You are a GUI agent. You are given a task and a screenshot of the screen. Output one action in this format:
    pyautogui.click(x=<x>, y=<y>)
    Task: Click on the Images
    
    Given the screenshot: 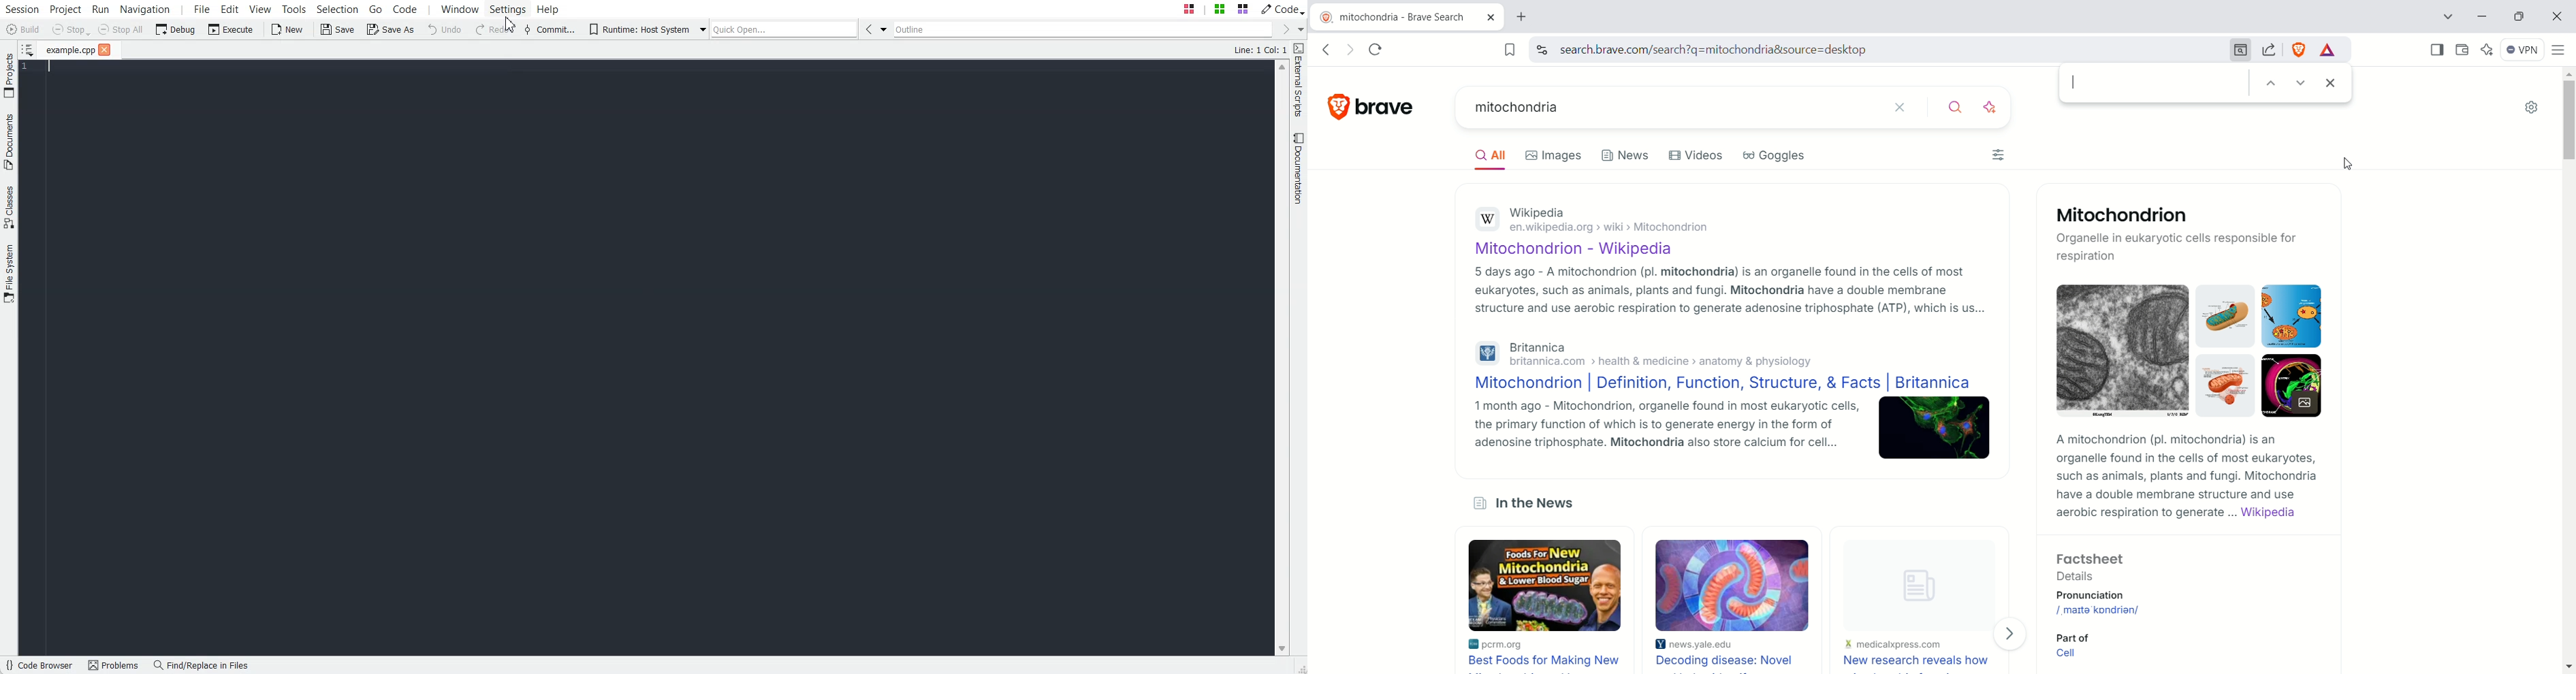 What is the action you would take?
    pyautogui.click(x=1551, y=154)
    